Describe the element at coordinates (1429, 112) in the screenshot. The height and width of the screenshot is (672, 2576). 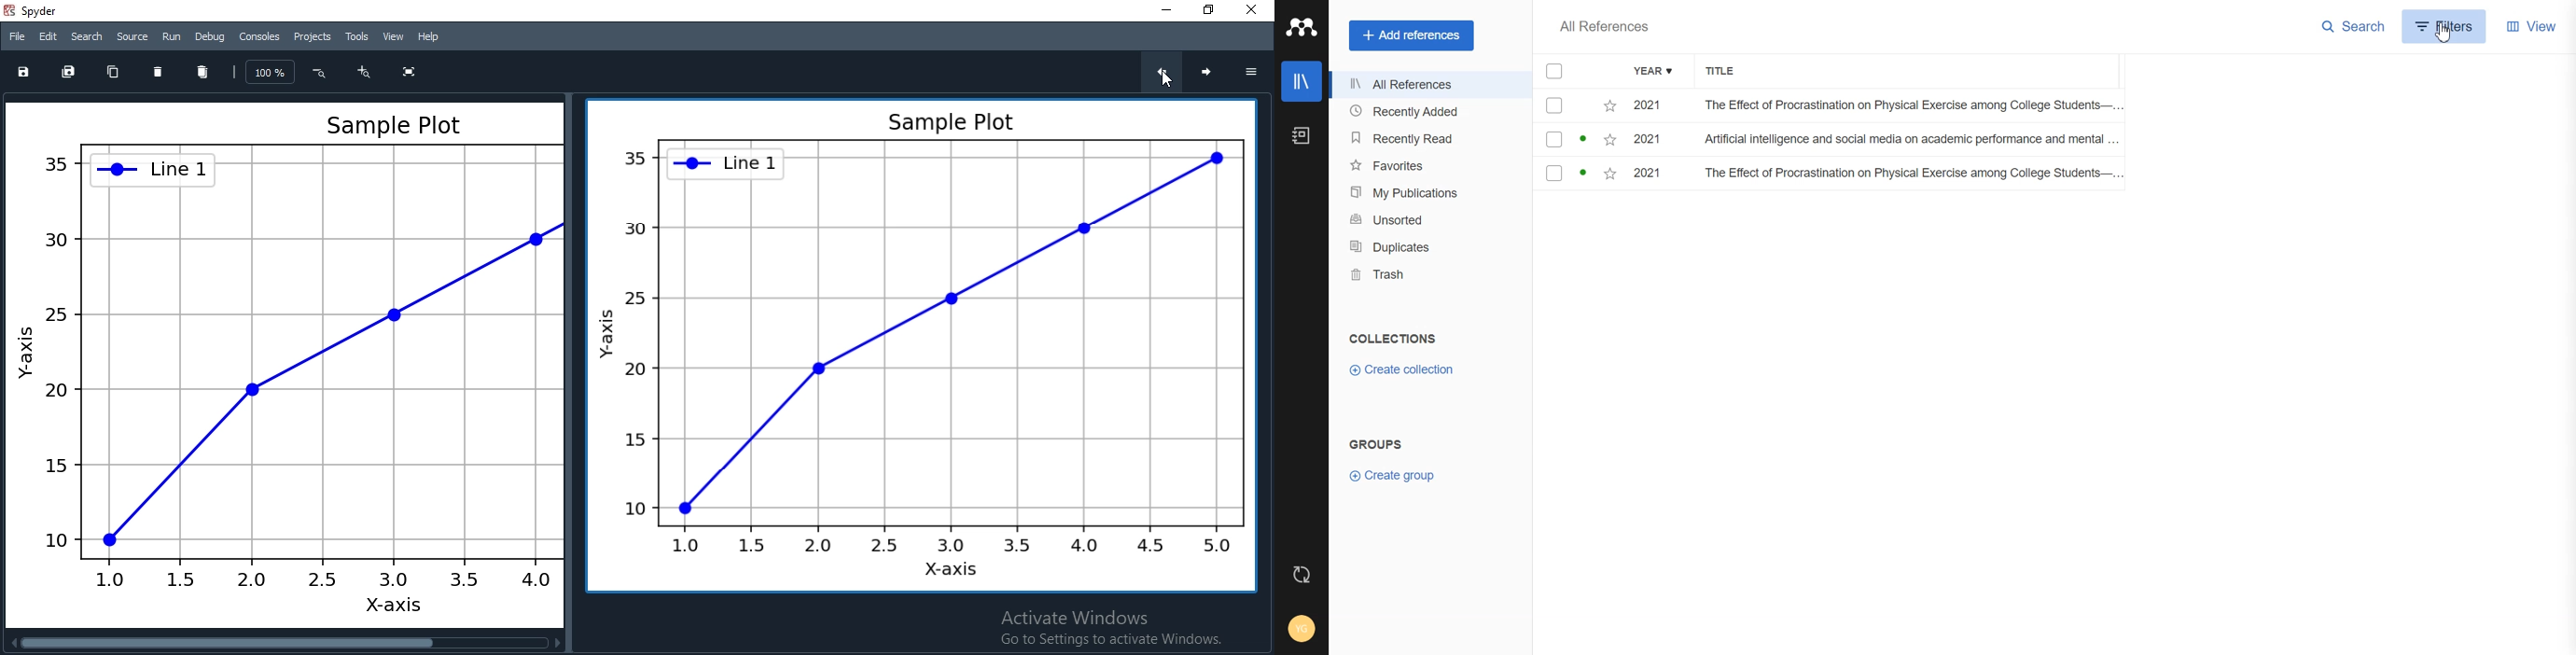
I see `Recently added` at that location.